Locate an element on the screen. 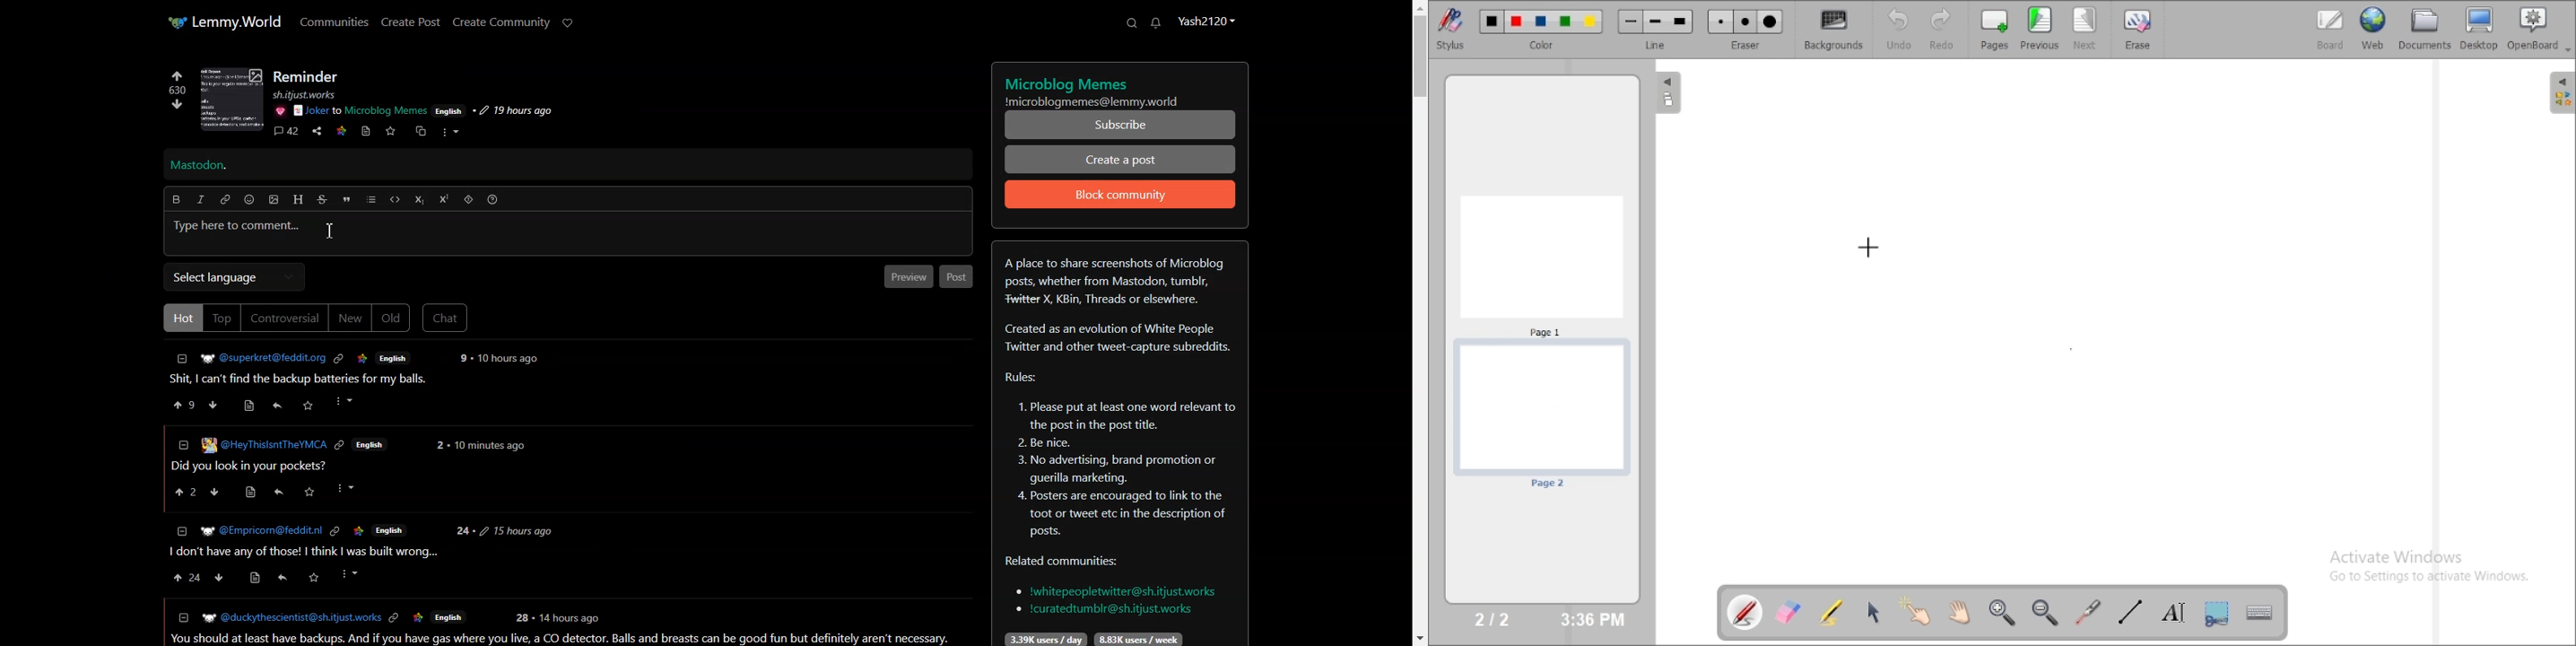  stylus is located at coordinates (1450, 28).